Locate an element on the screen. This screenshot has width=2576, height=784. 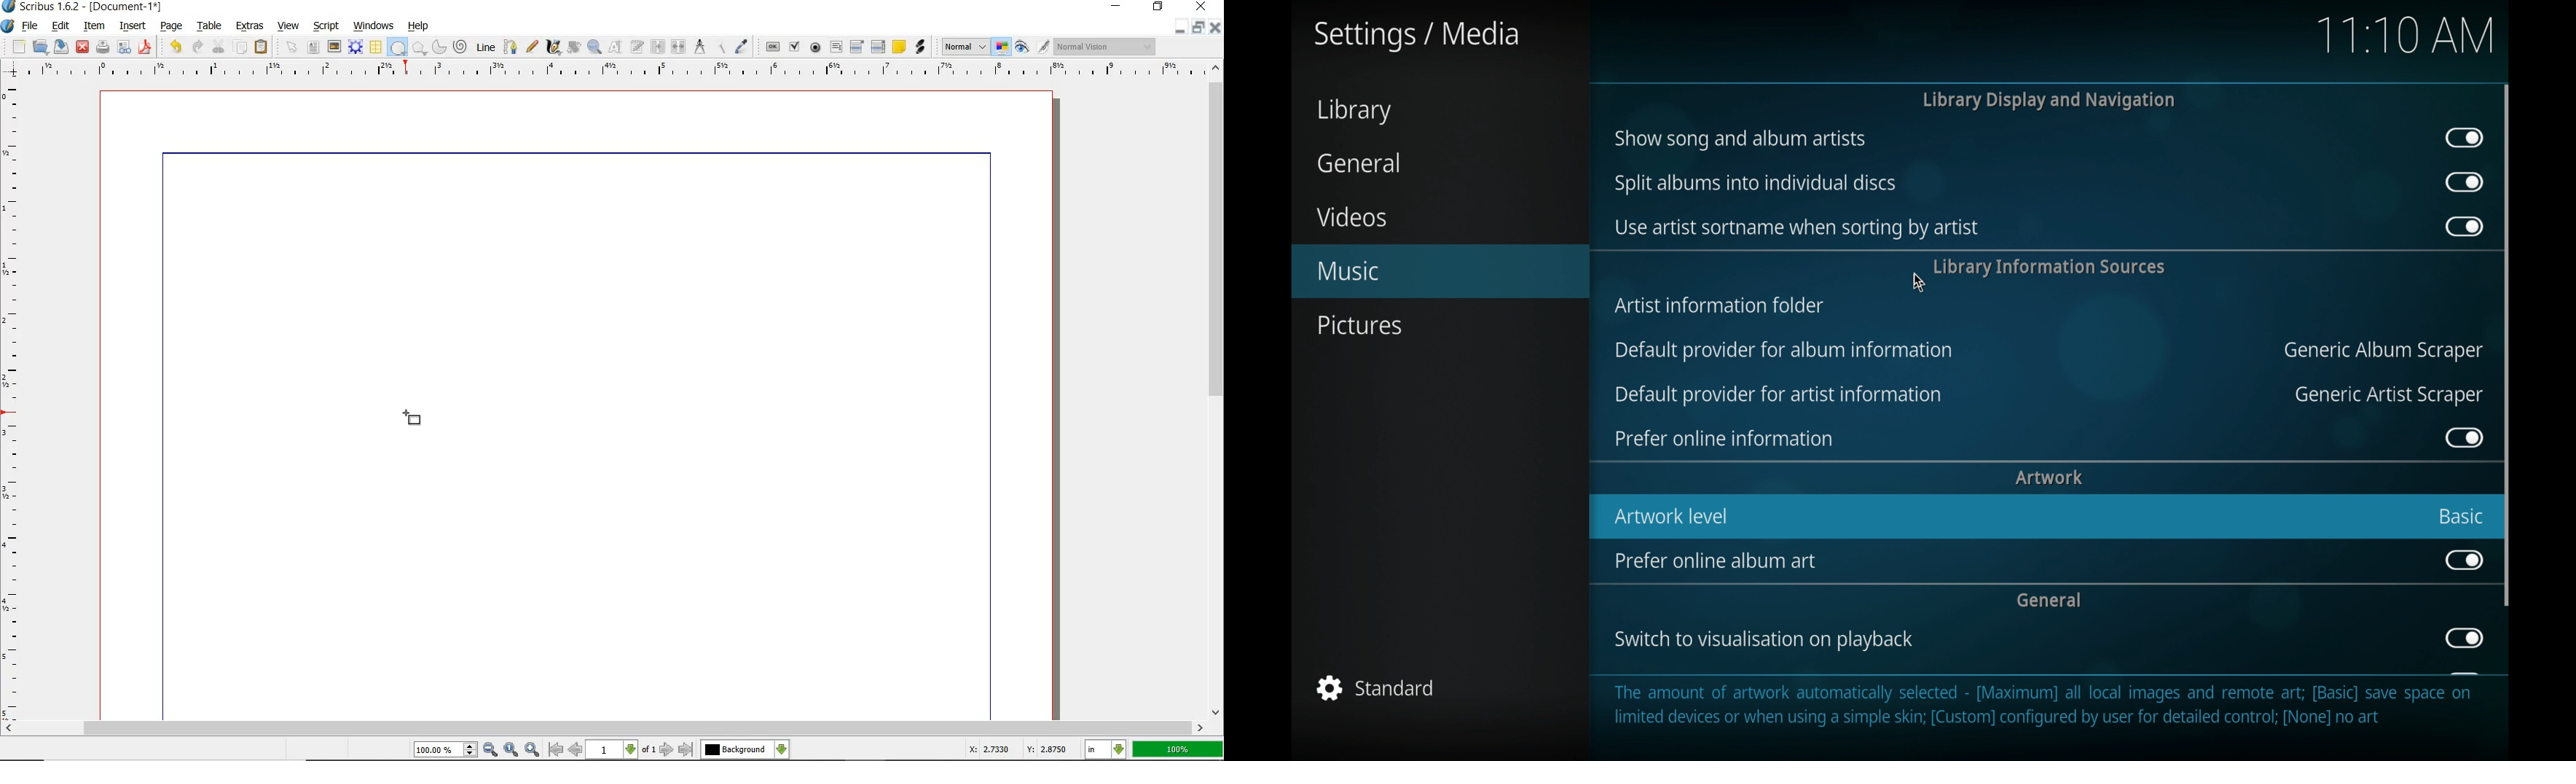
SAVE AS PDF is located at coordinates (146, 48).